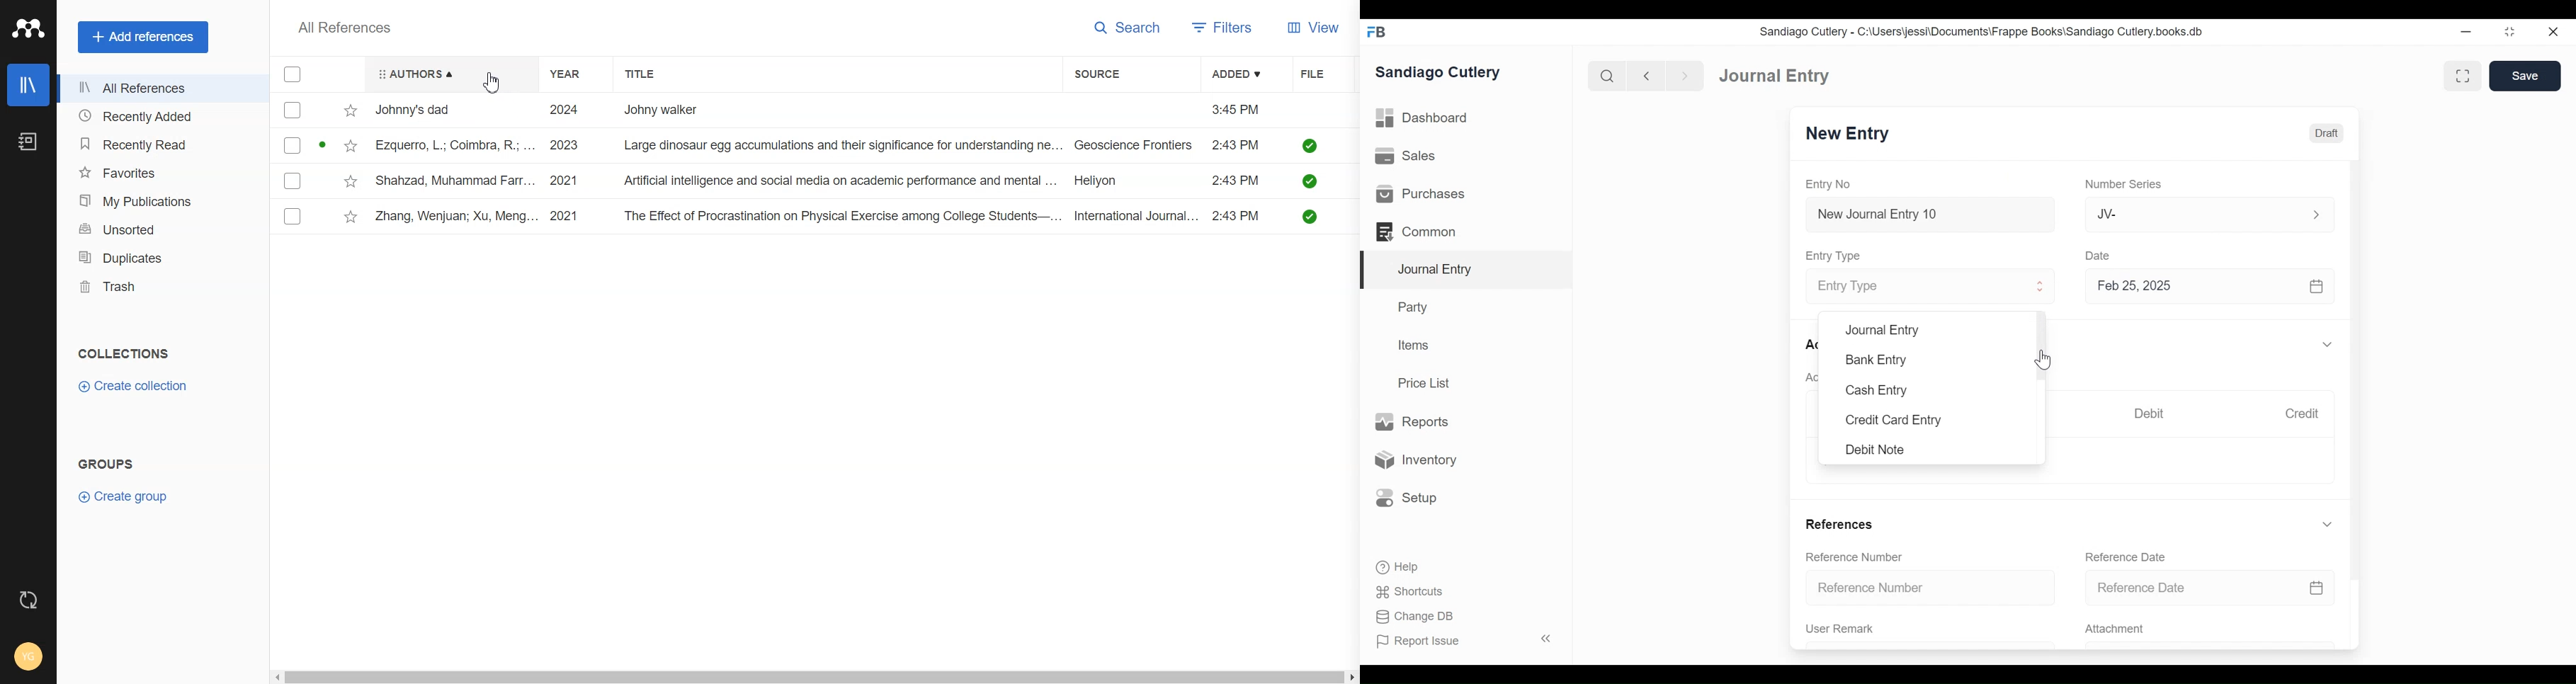 Image resolution: width=2576 pixels, height=700 pixels. What do you see at coordinates (2468, 32) in the screenshot?
I see `Minimize` at bounding box center [2468, 32].